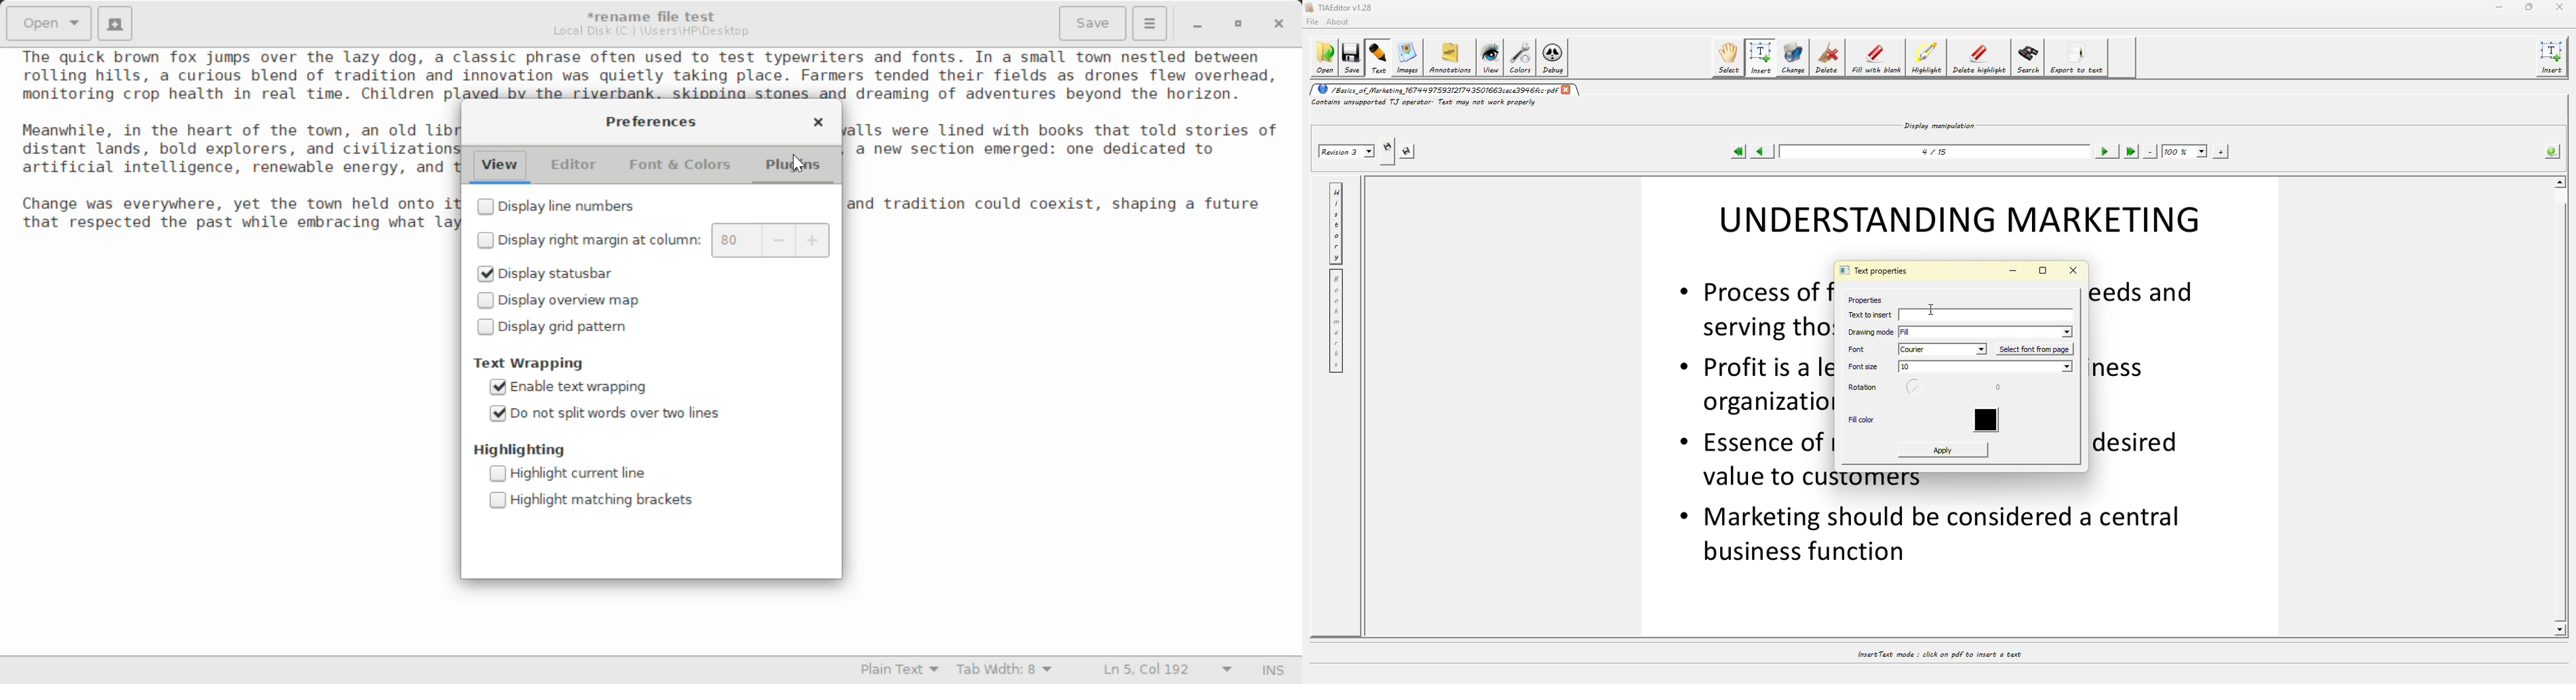 Image resolution: width=2576 pixels, height=700 pixels. What do you see at coordinates (2561, 180) in the screenshot?
I see `scroll up` at bounding box center [2561, 180].